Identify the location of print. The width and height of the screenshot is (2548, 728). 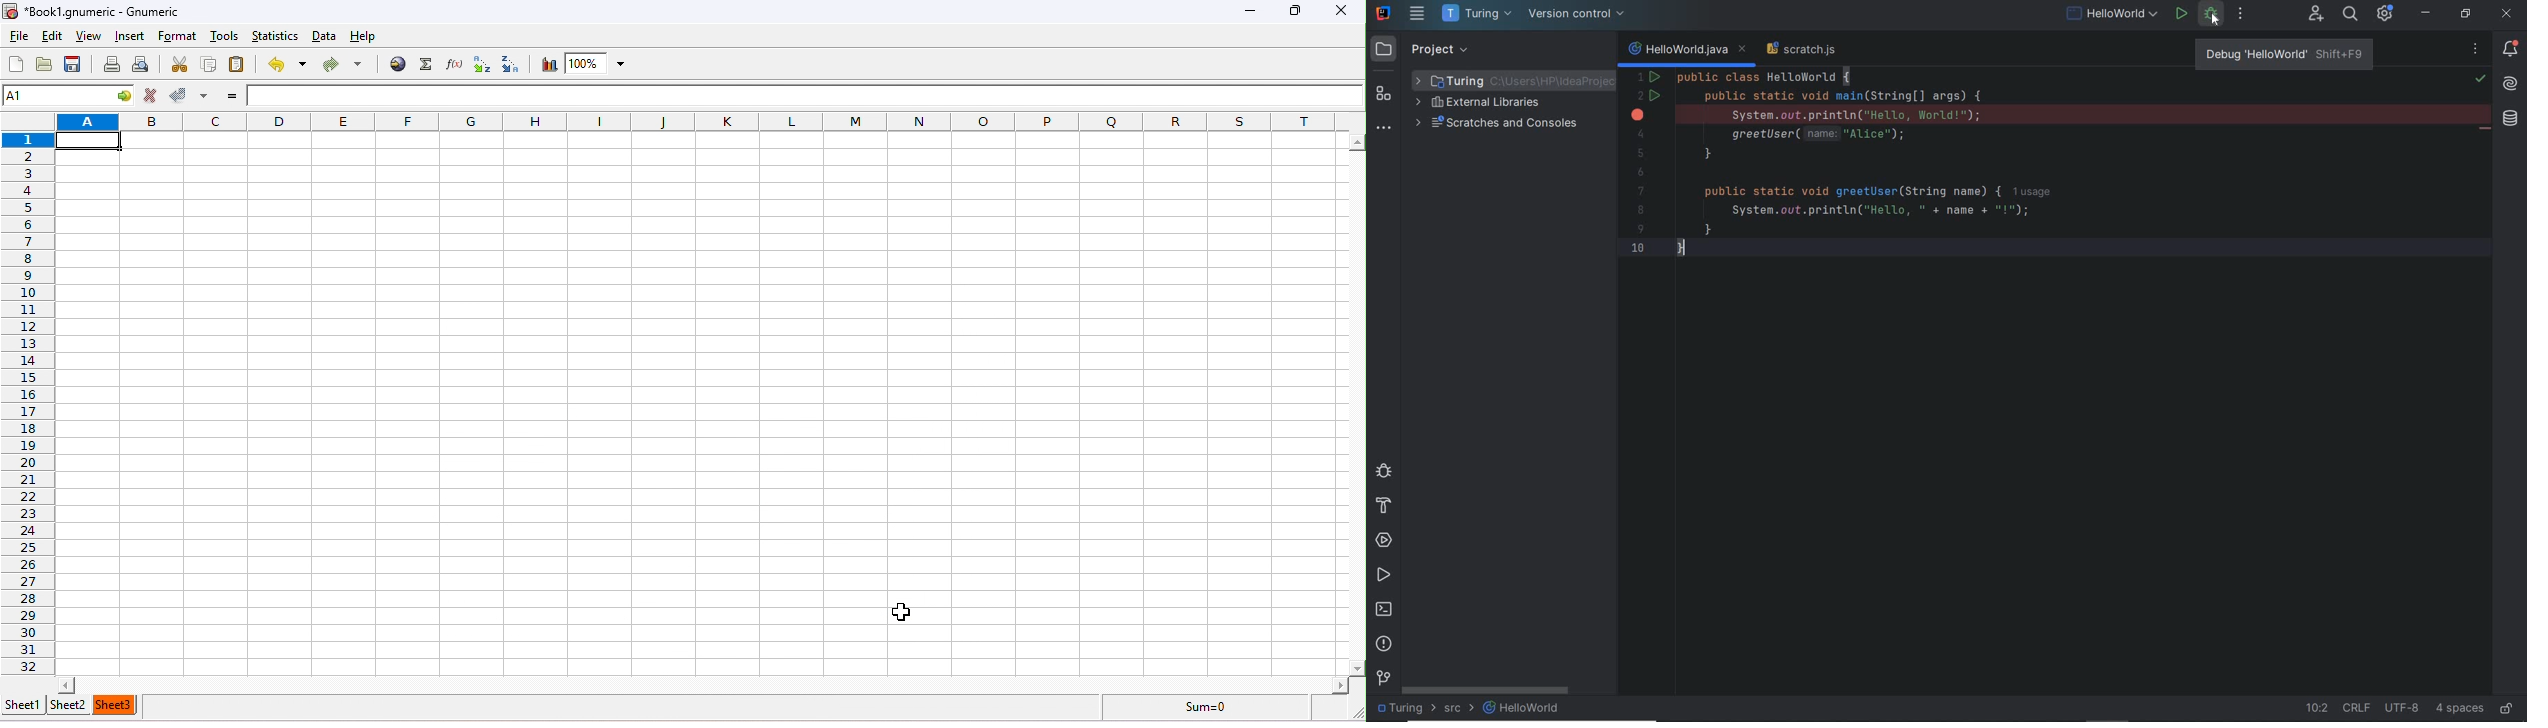
(112, 66).